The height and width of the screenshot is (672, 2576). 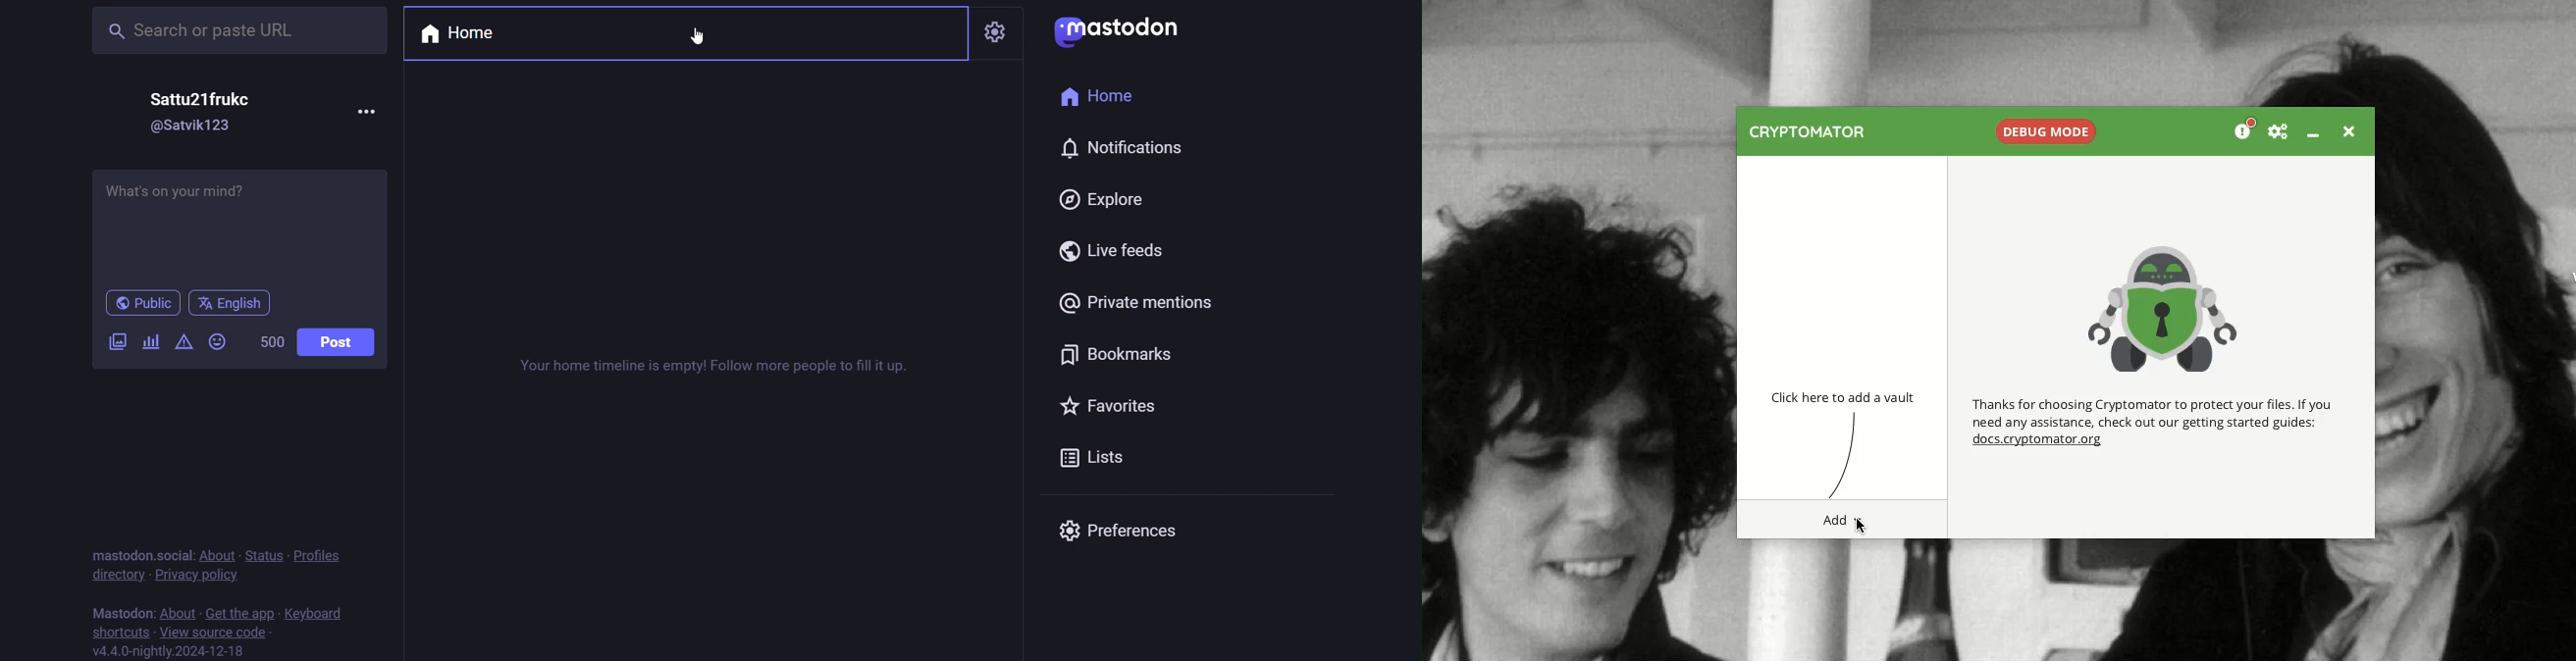 What do you see at coordinates (321, 555) in the screenshot?
I see `profiles` at bounding box center [321, 555].